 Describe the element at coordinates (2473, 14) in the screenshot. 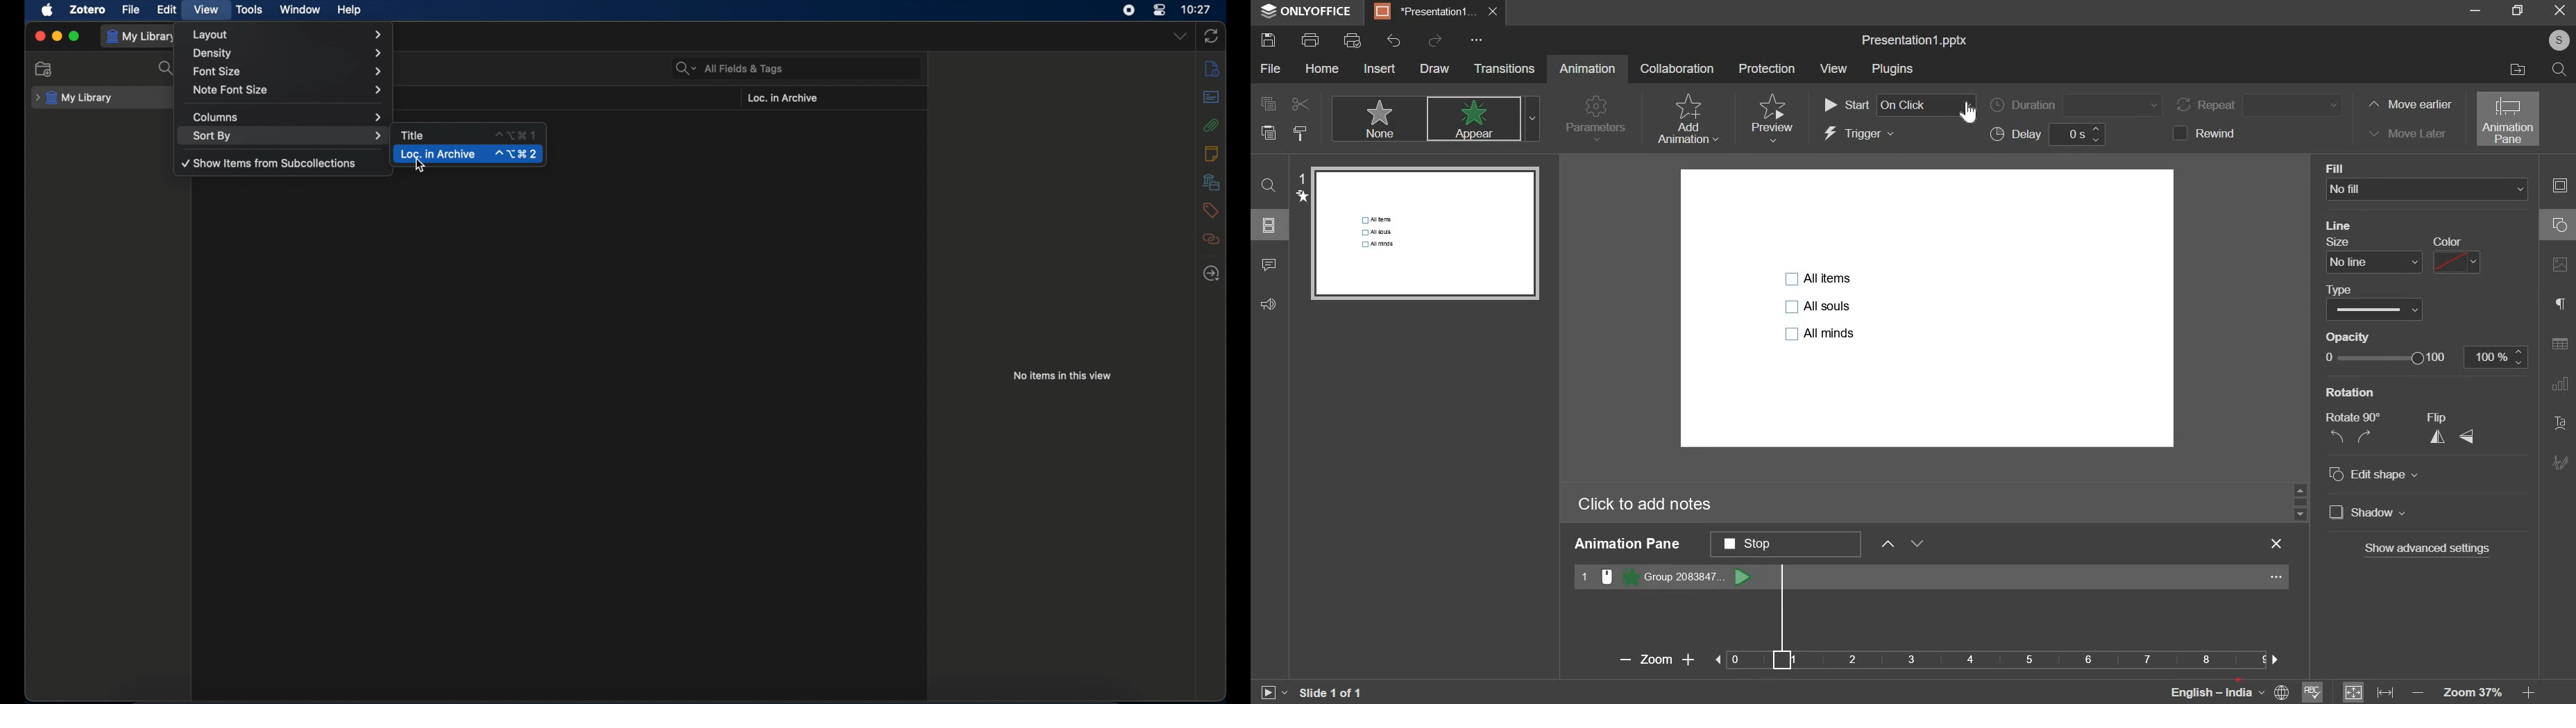

I see `minimize` at that location.